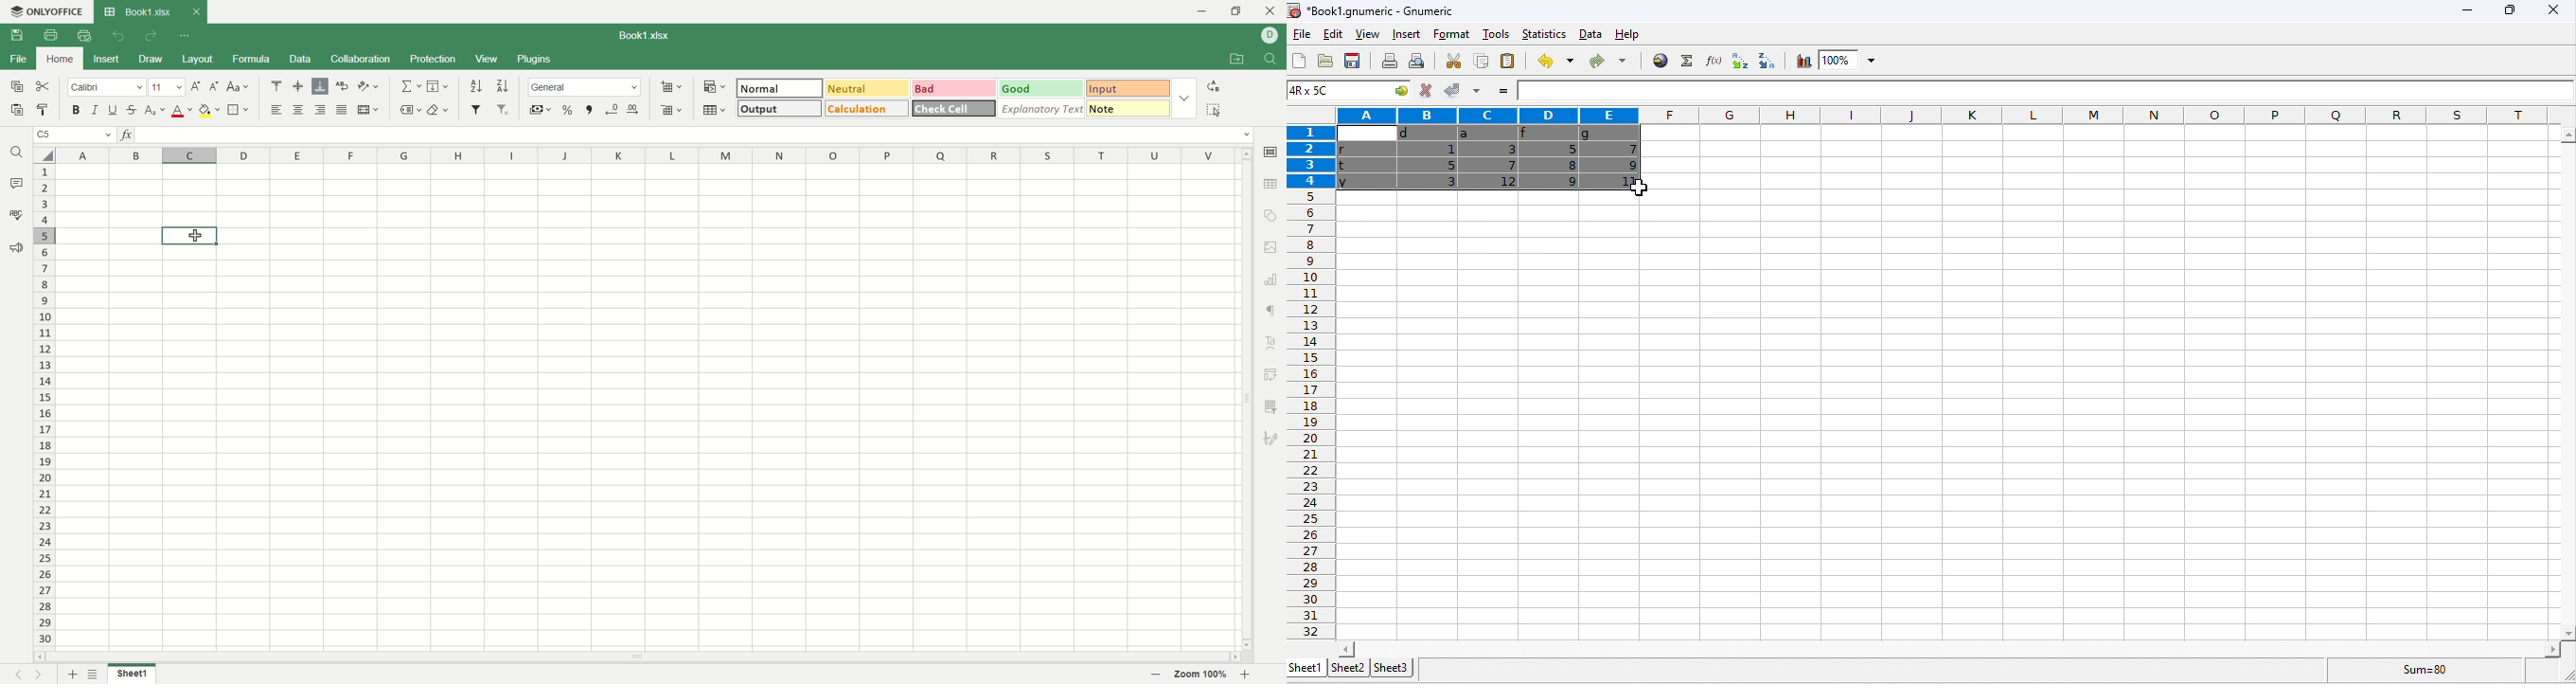  Describe the element at coordinates (504, 111) in the screenshot. I see `remove filter` at that location.